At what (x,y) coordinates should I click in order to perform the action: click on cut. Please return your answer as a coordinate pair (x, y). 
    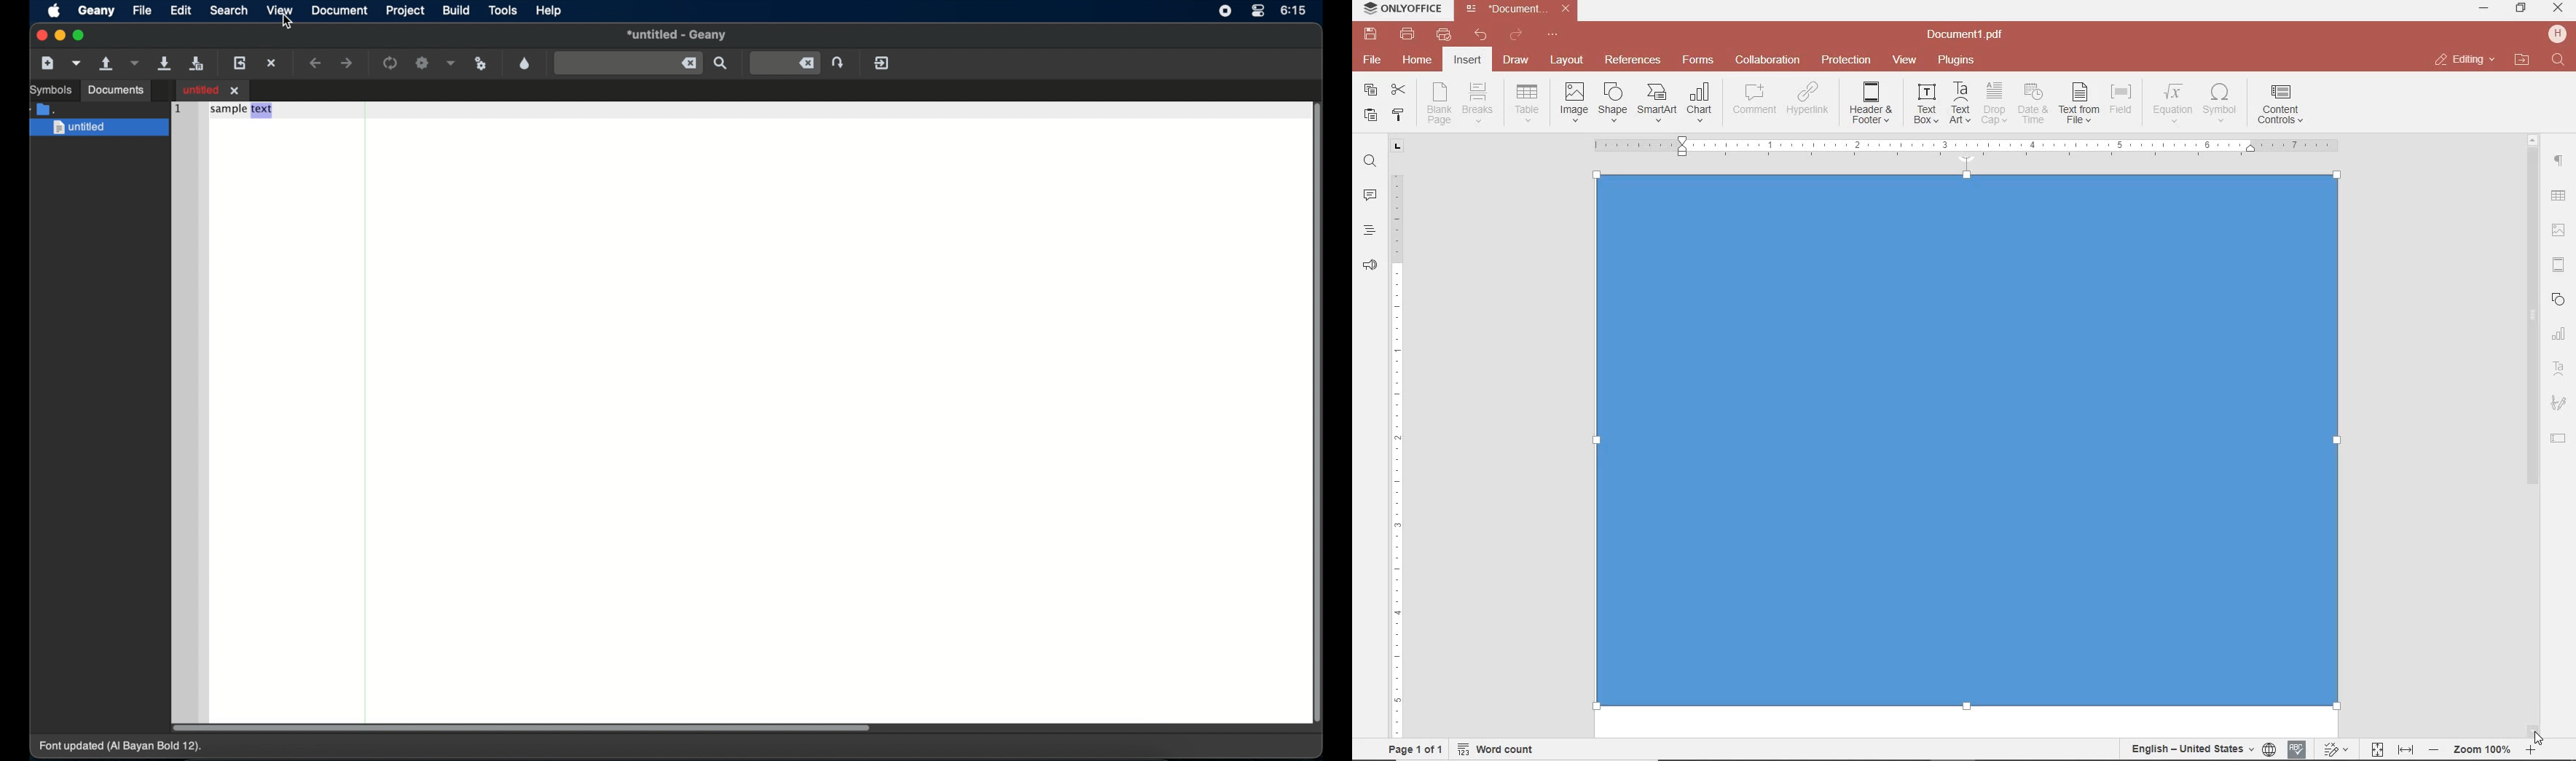
    Looking at the image, I should click on (1397, 91).